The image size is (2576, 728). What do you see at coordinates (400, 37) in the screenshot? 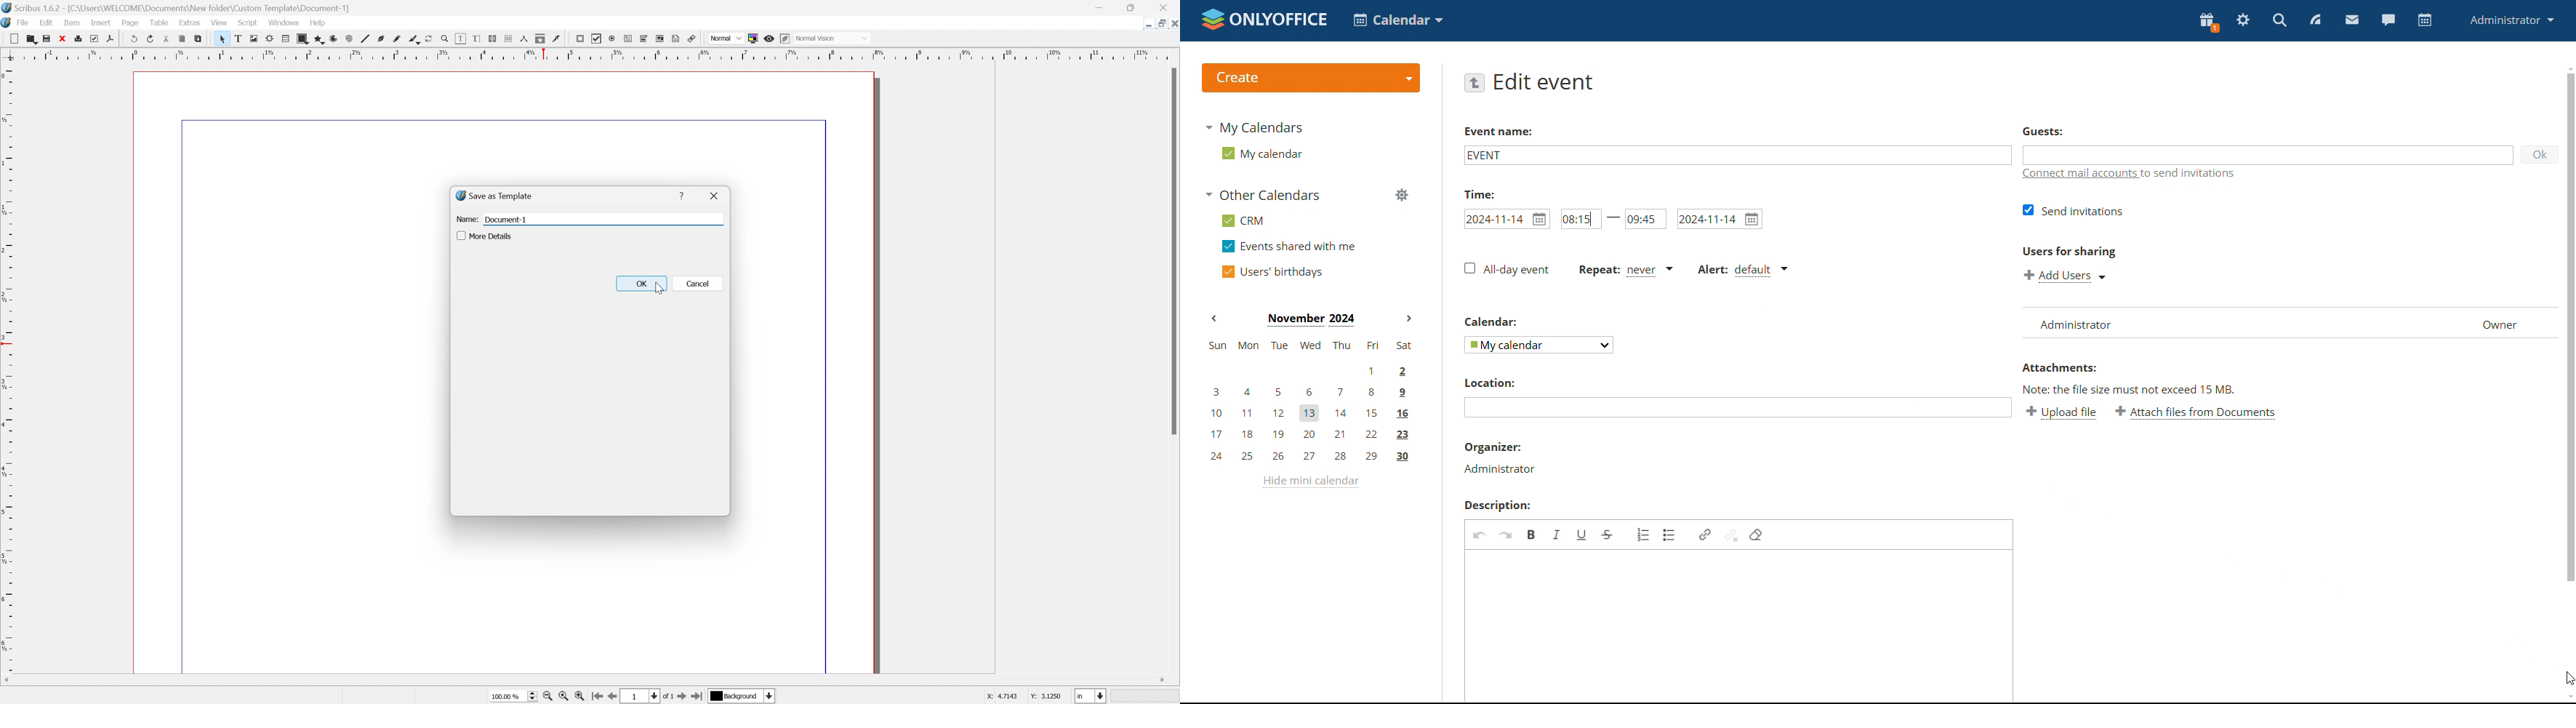
I see `freehand line` at bounding box center [400, 37].